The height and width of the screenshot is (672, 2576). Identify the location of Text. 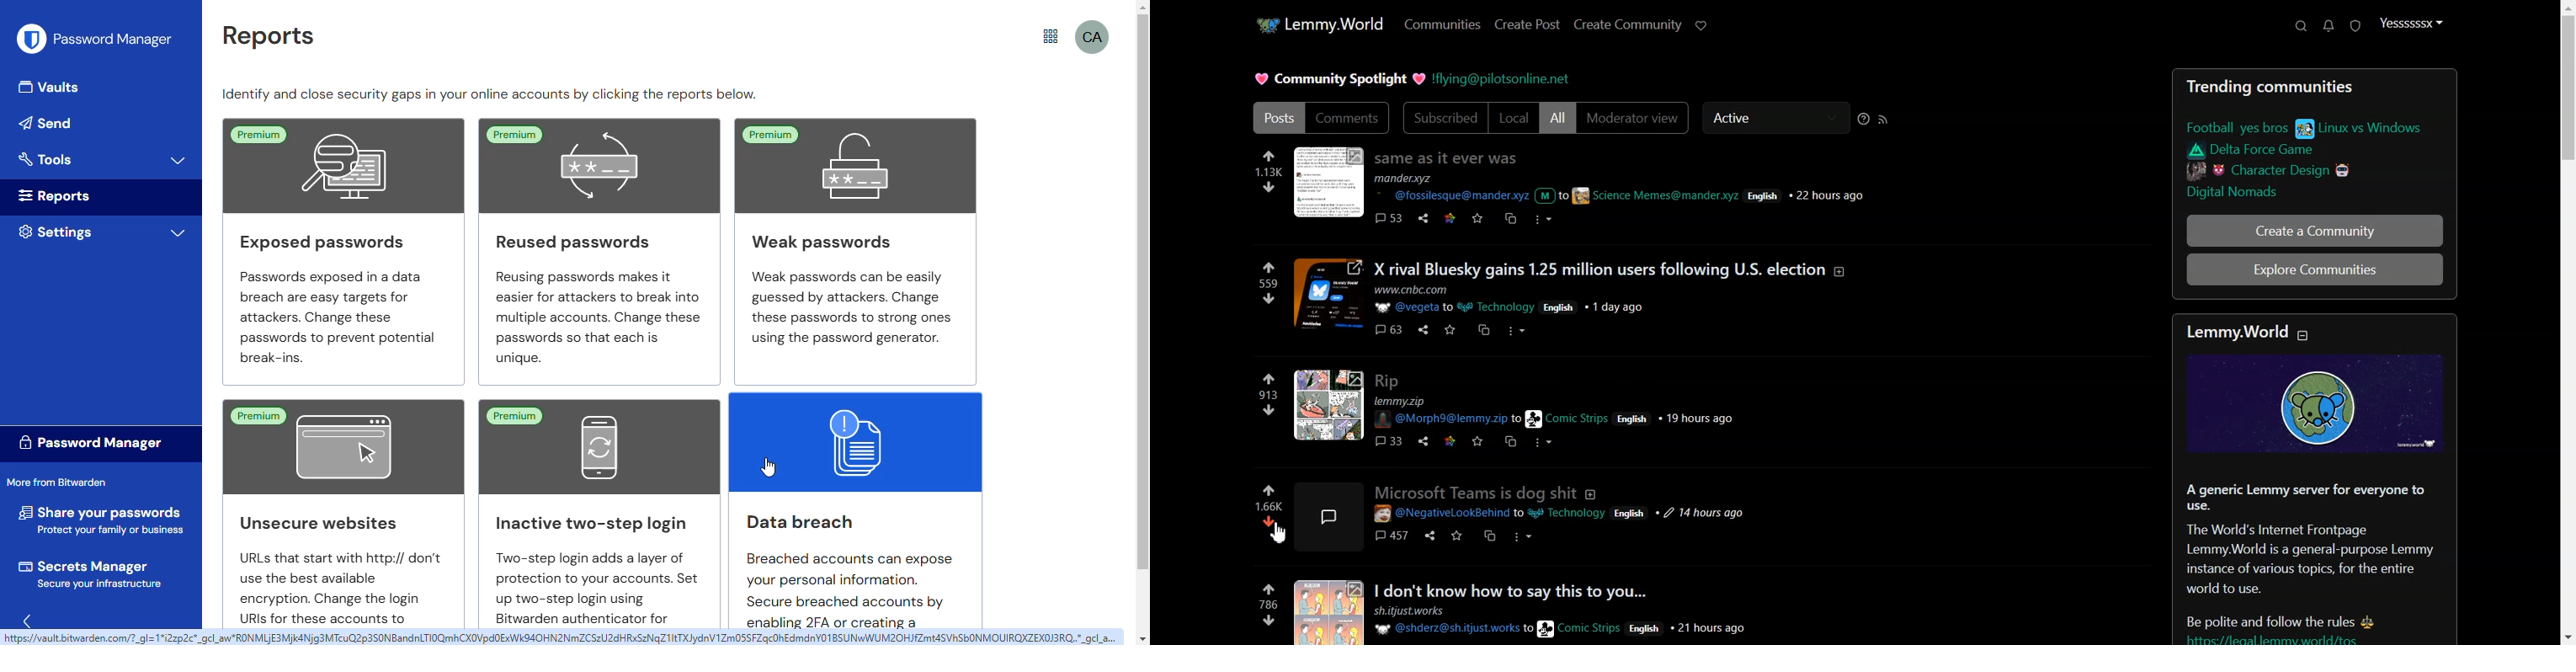
(1339, 78).